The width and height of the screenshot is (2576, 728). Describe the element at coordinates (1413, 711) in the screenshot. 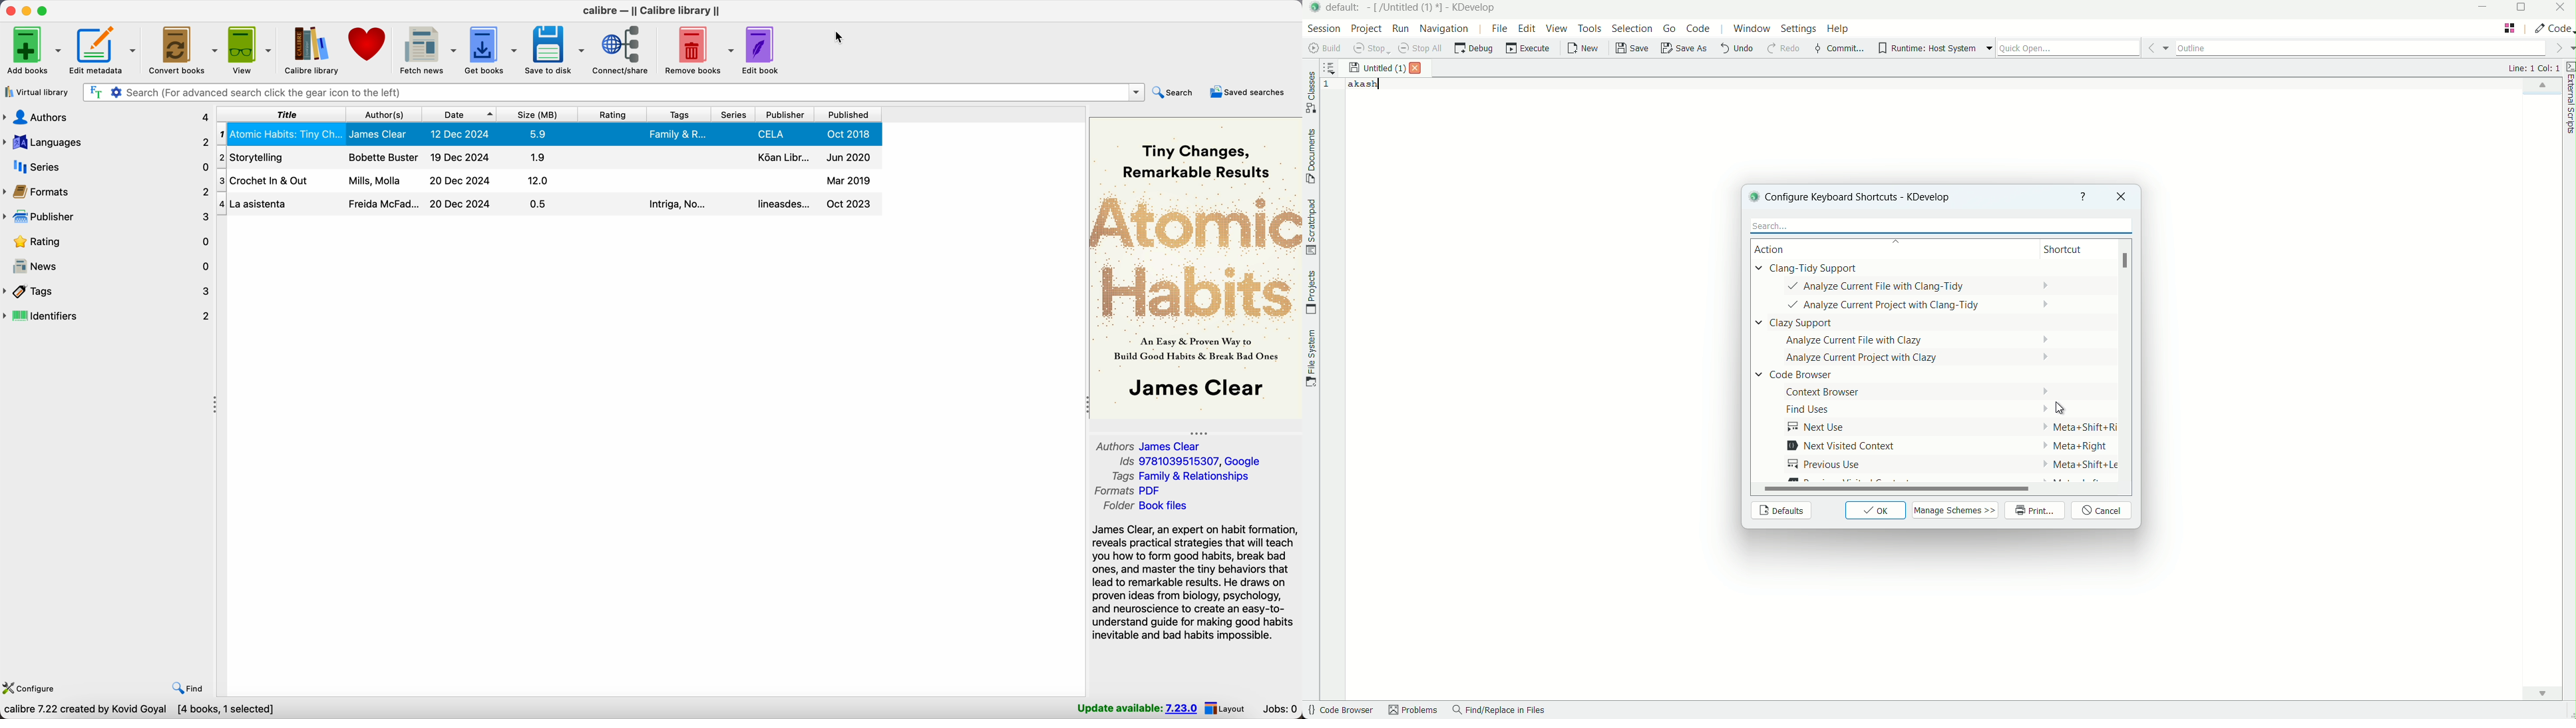

I see `problems` at that location.